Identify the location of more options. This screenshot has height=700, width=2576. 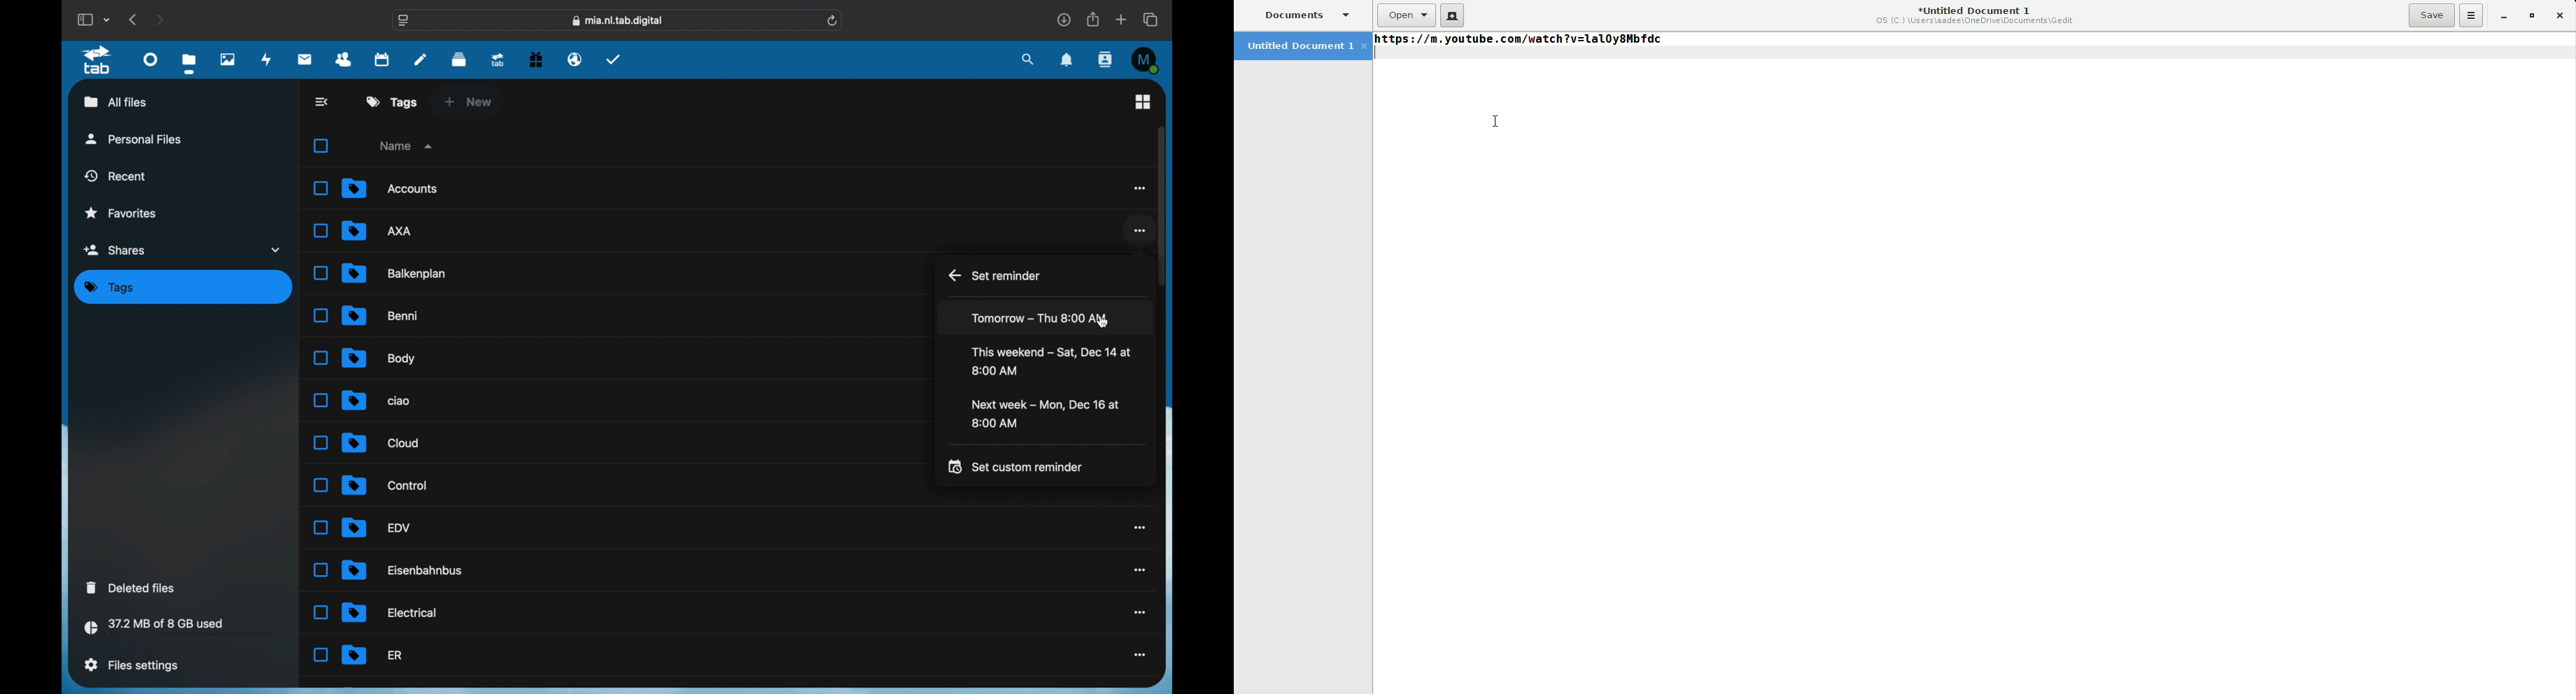
(1141, 570).